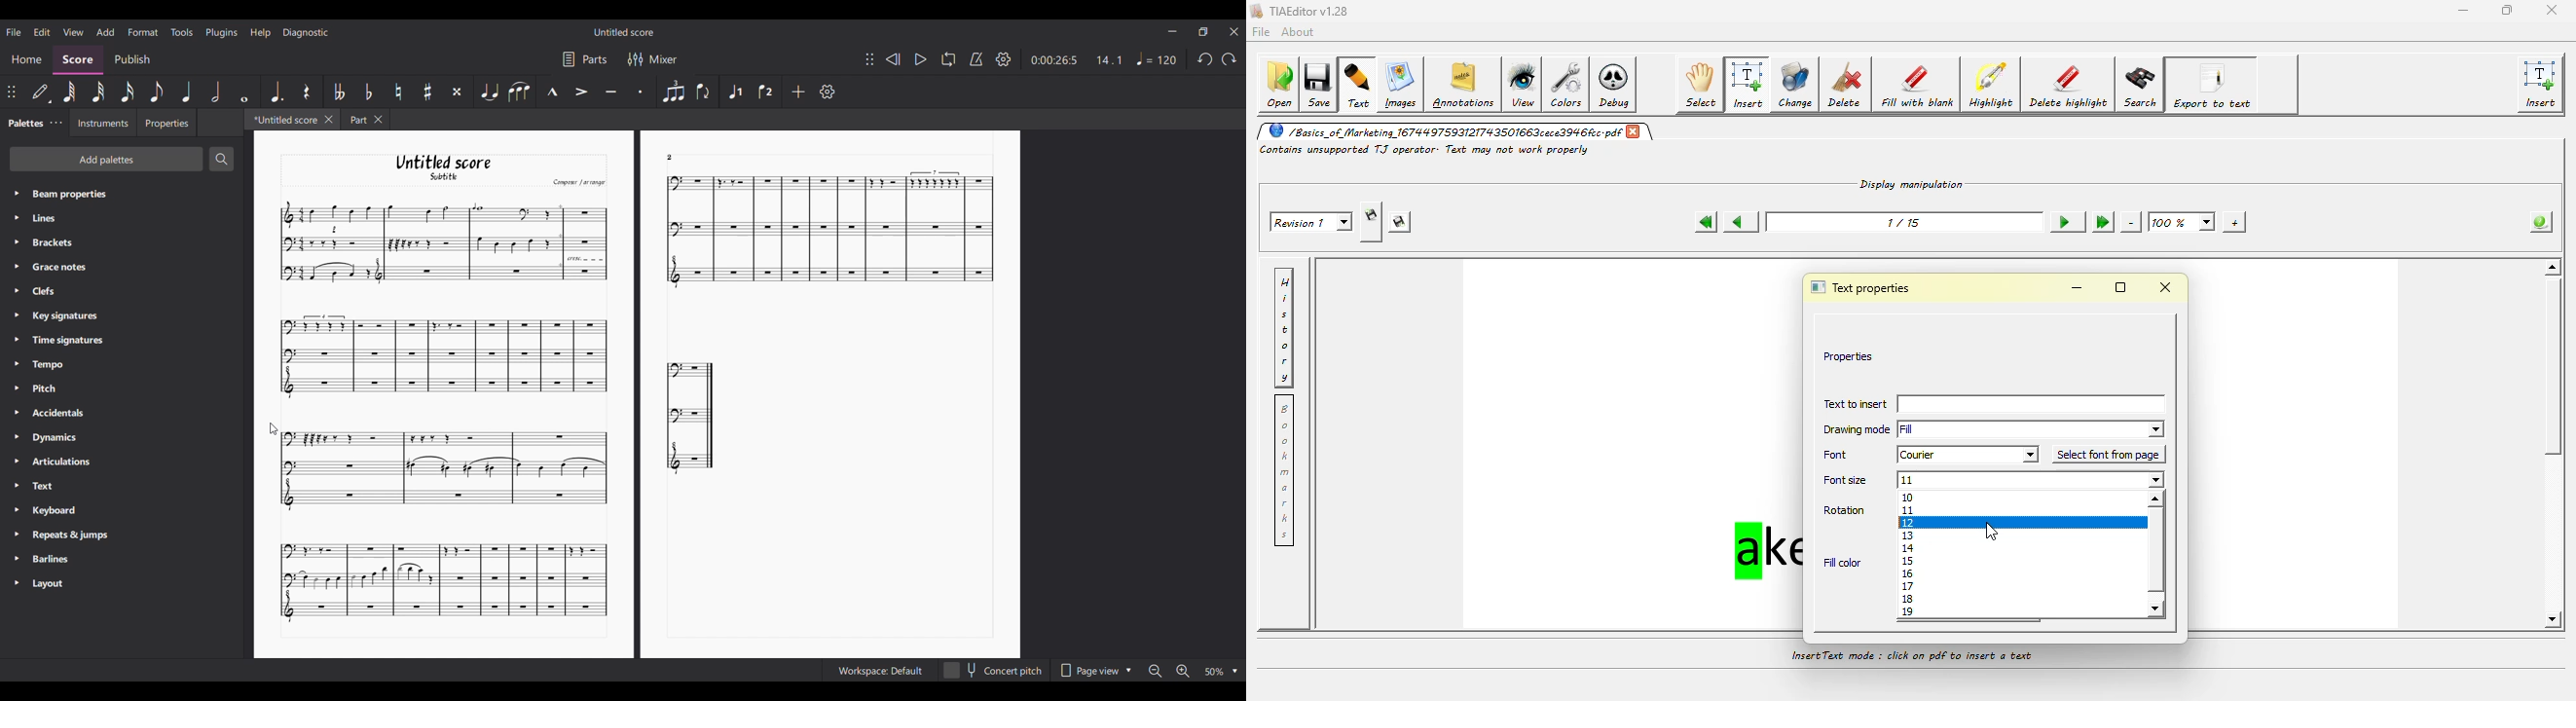 The width and height of the screenshot is (2576, 728). I want to click on Publish , so click(133, 60).